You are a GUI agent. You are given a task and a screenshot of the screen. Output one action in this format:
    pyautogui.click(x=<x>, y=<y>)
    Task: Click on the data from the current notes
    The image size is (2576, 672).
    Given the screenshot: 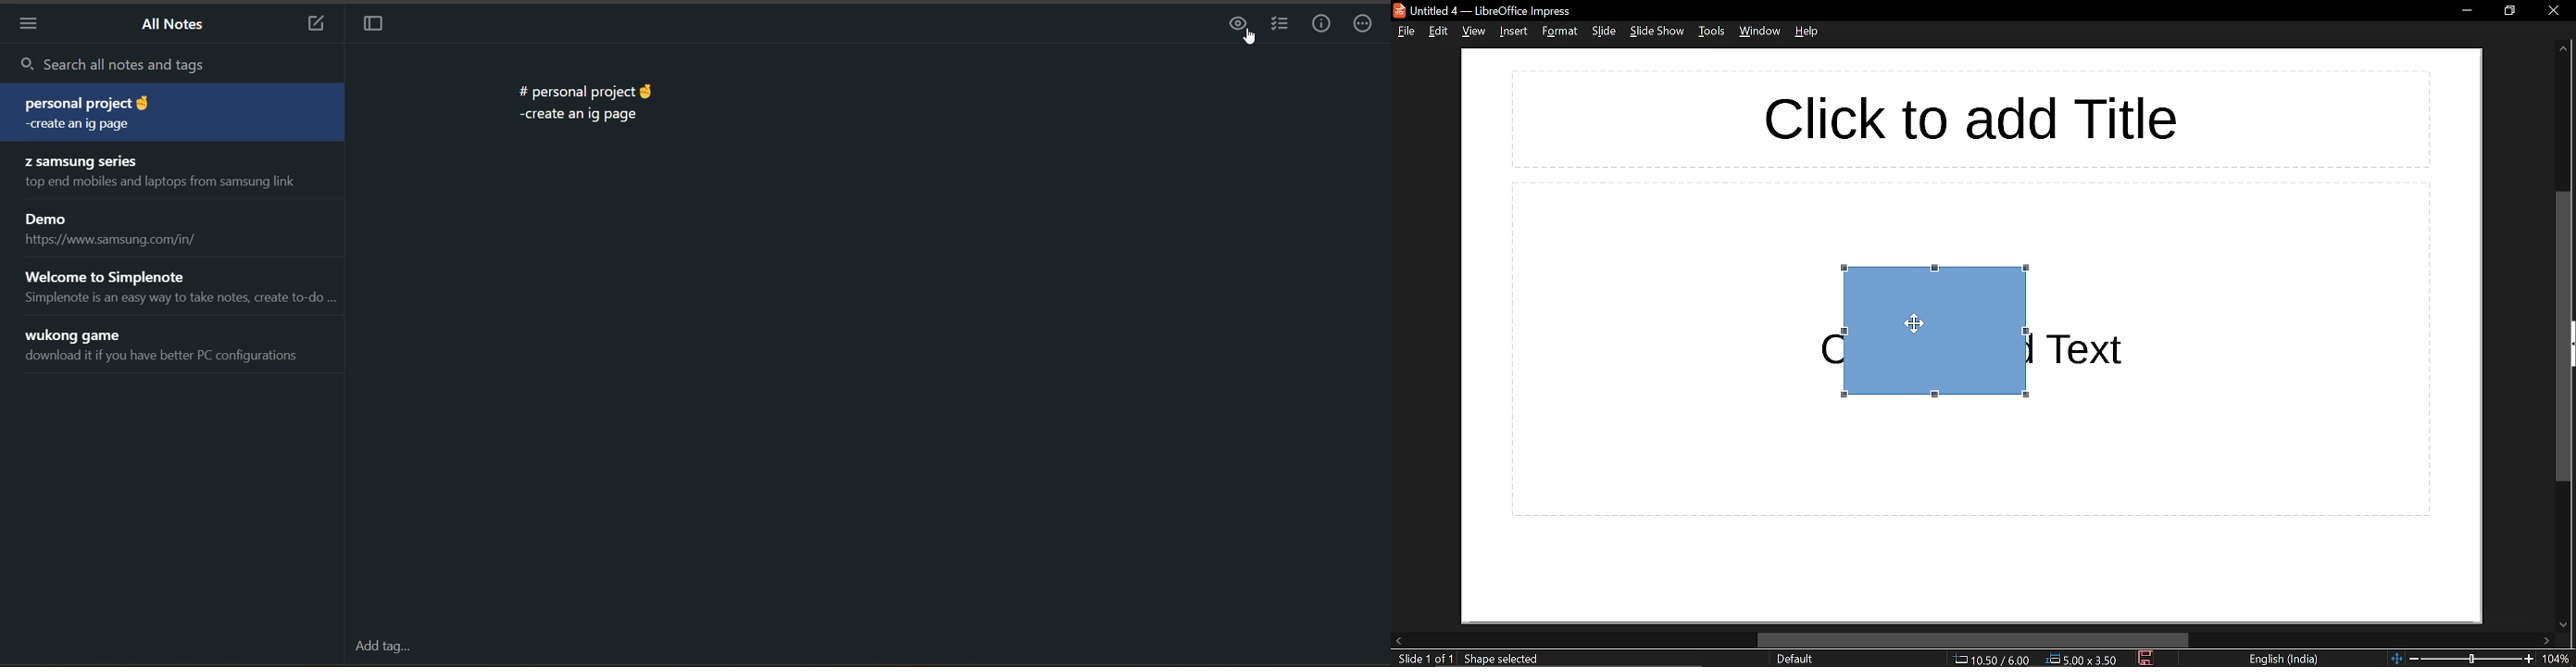 What is the action you would take?
    pyautogui.click(x=589, y=108)
    